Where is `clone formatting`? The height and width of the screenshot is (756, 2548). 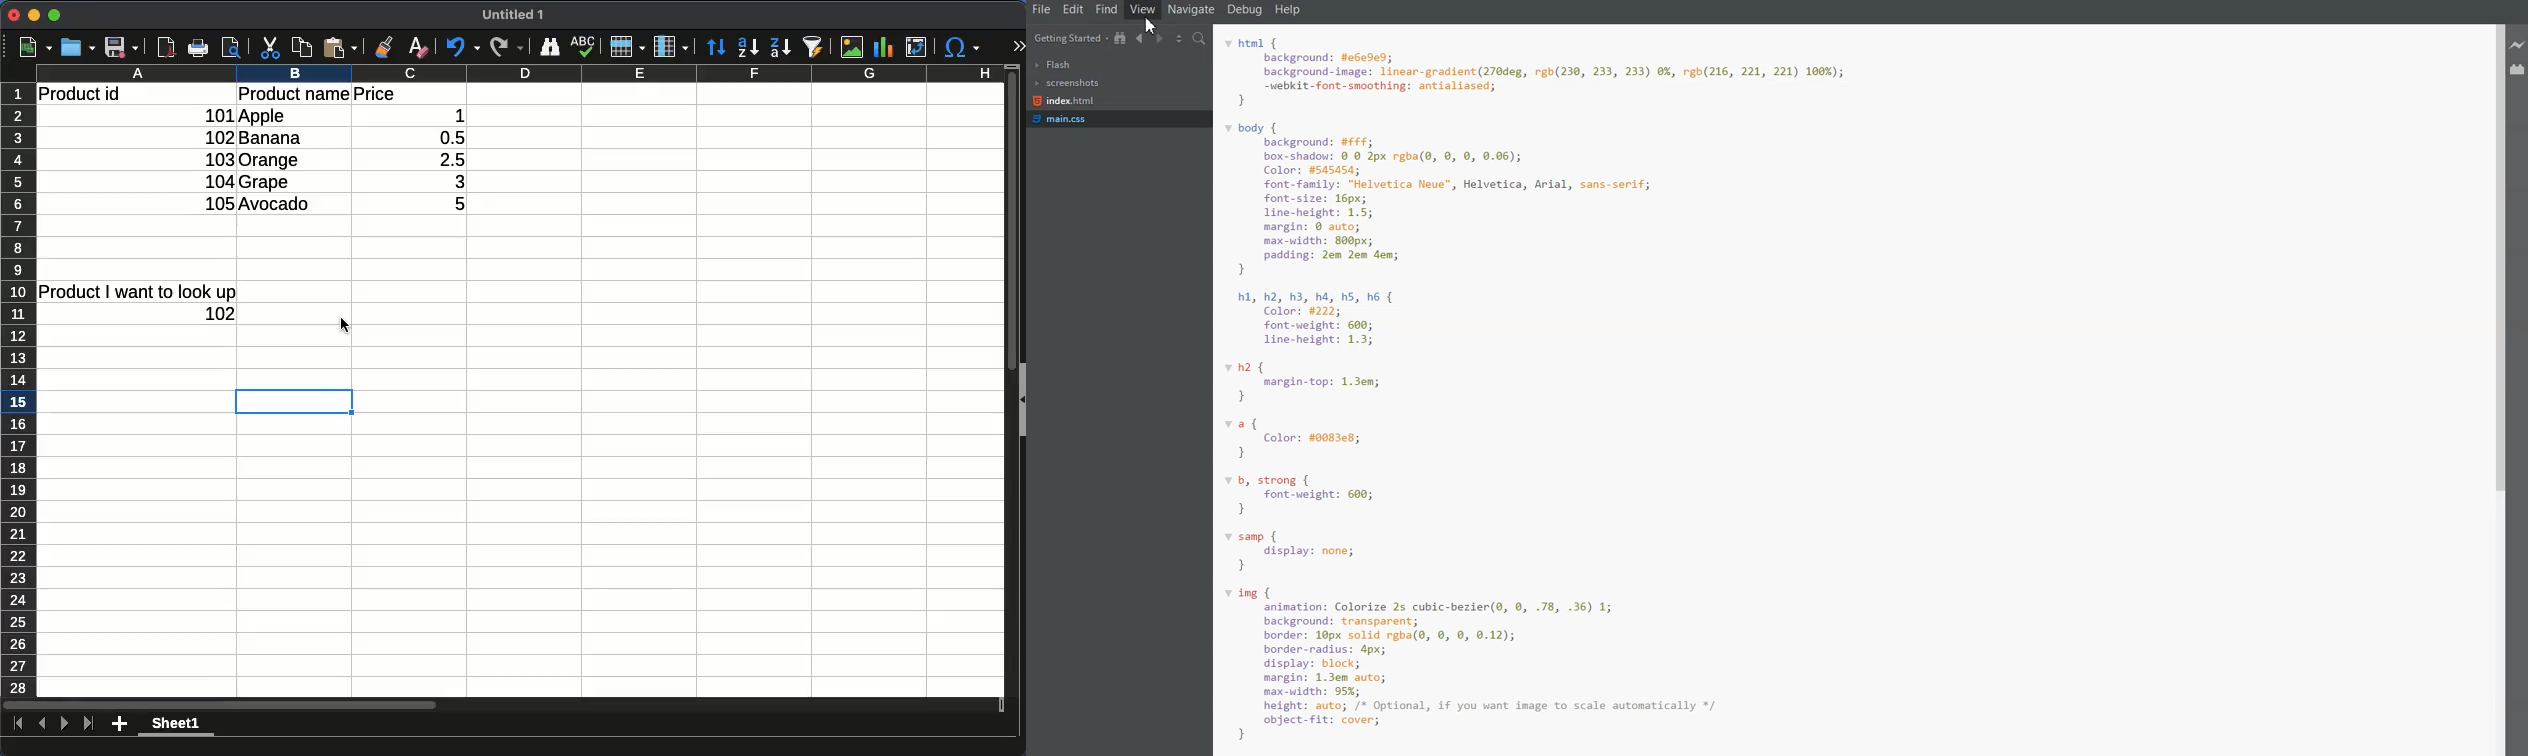
clone formatting is located at coordinates (382, 47).